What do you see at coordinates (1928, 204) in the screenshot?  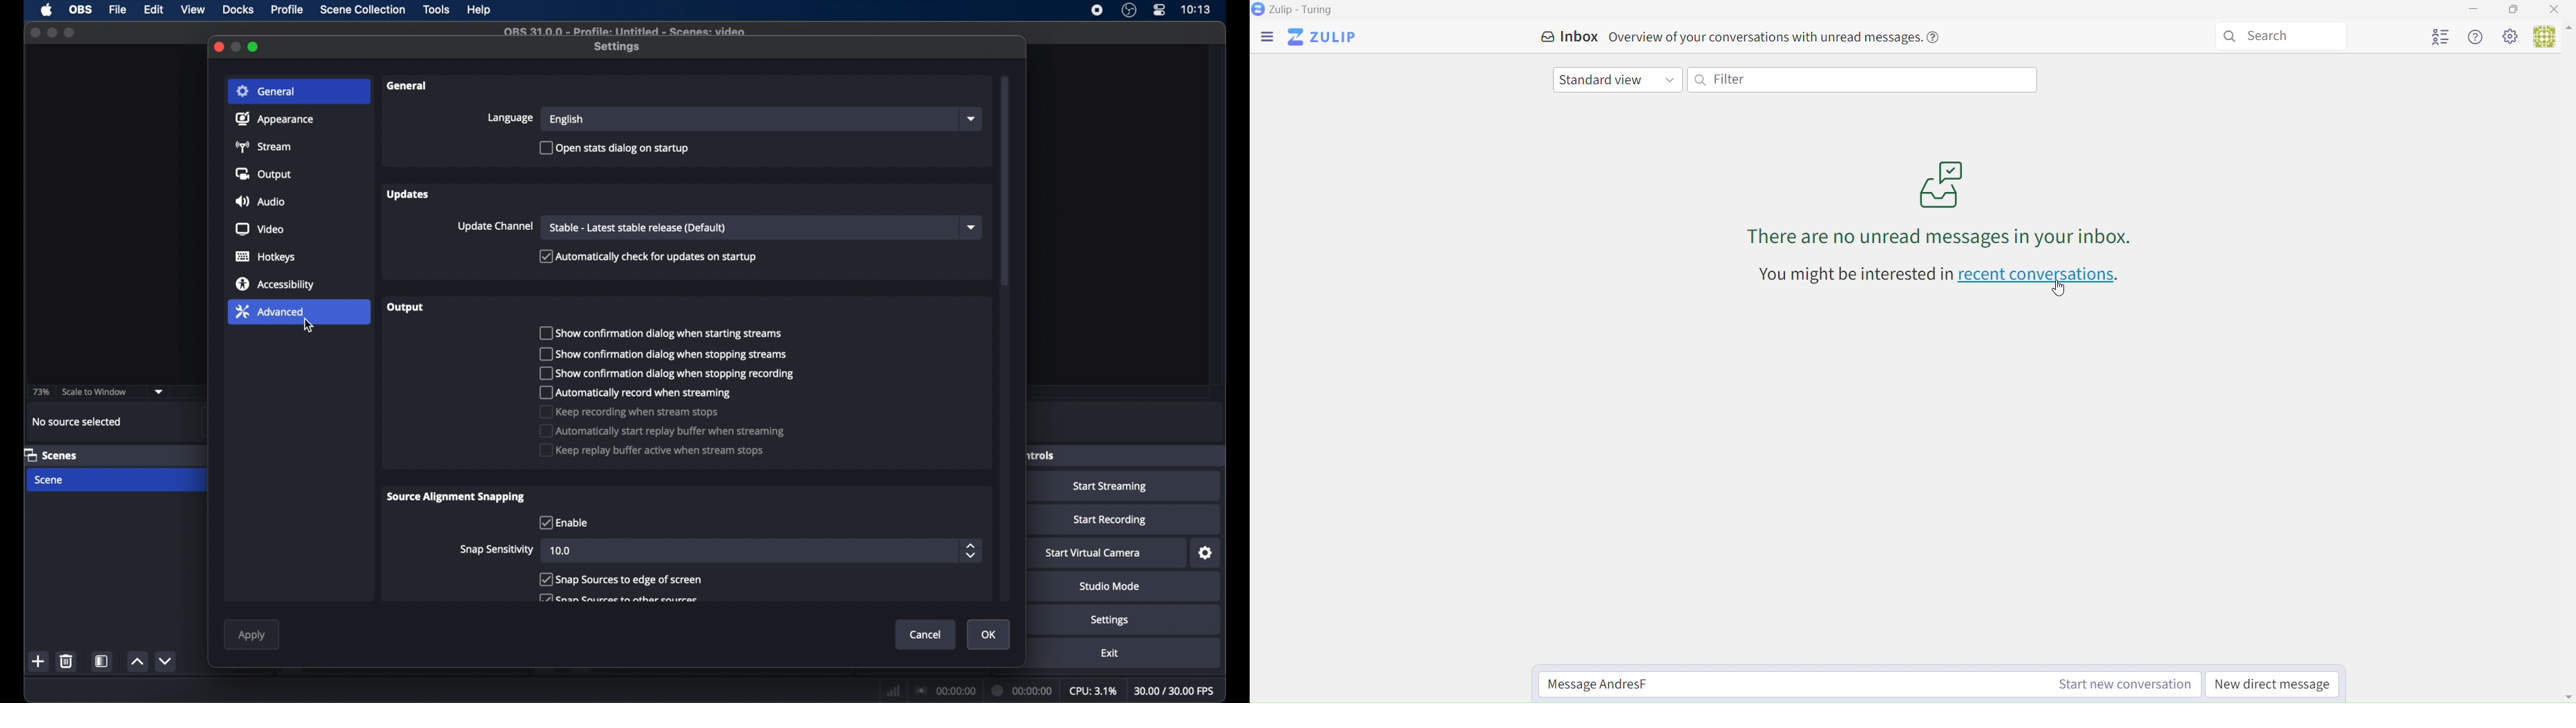 I see `Messages` at bounding box center [1928, 204].